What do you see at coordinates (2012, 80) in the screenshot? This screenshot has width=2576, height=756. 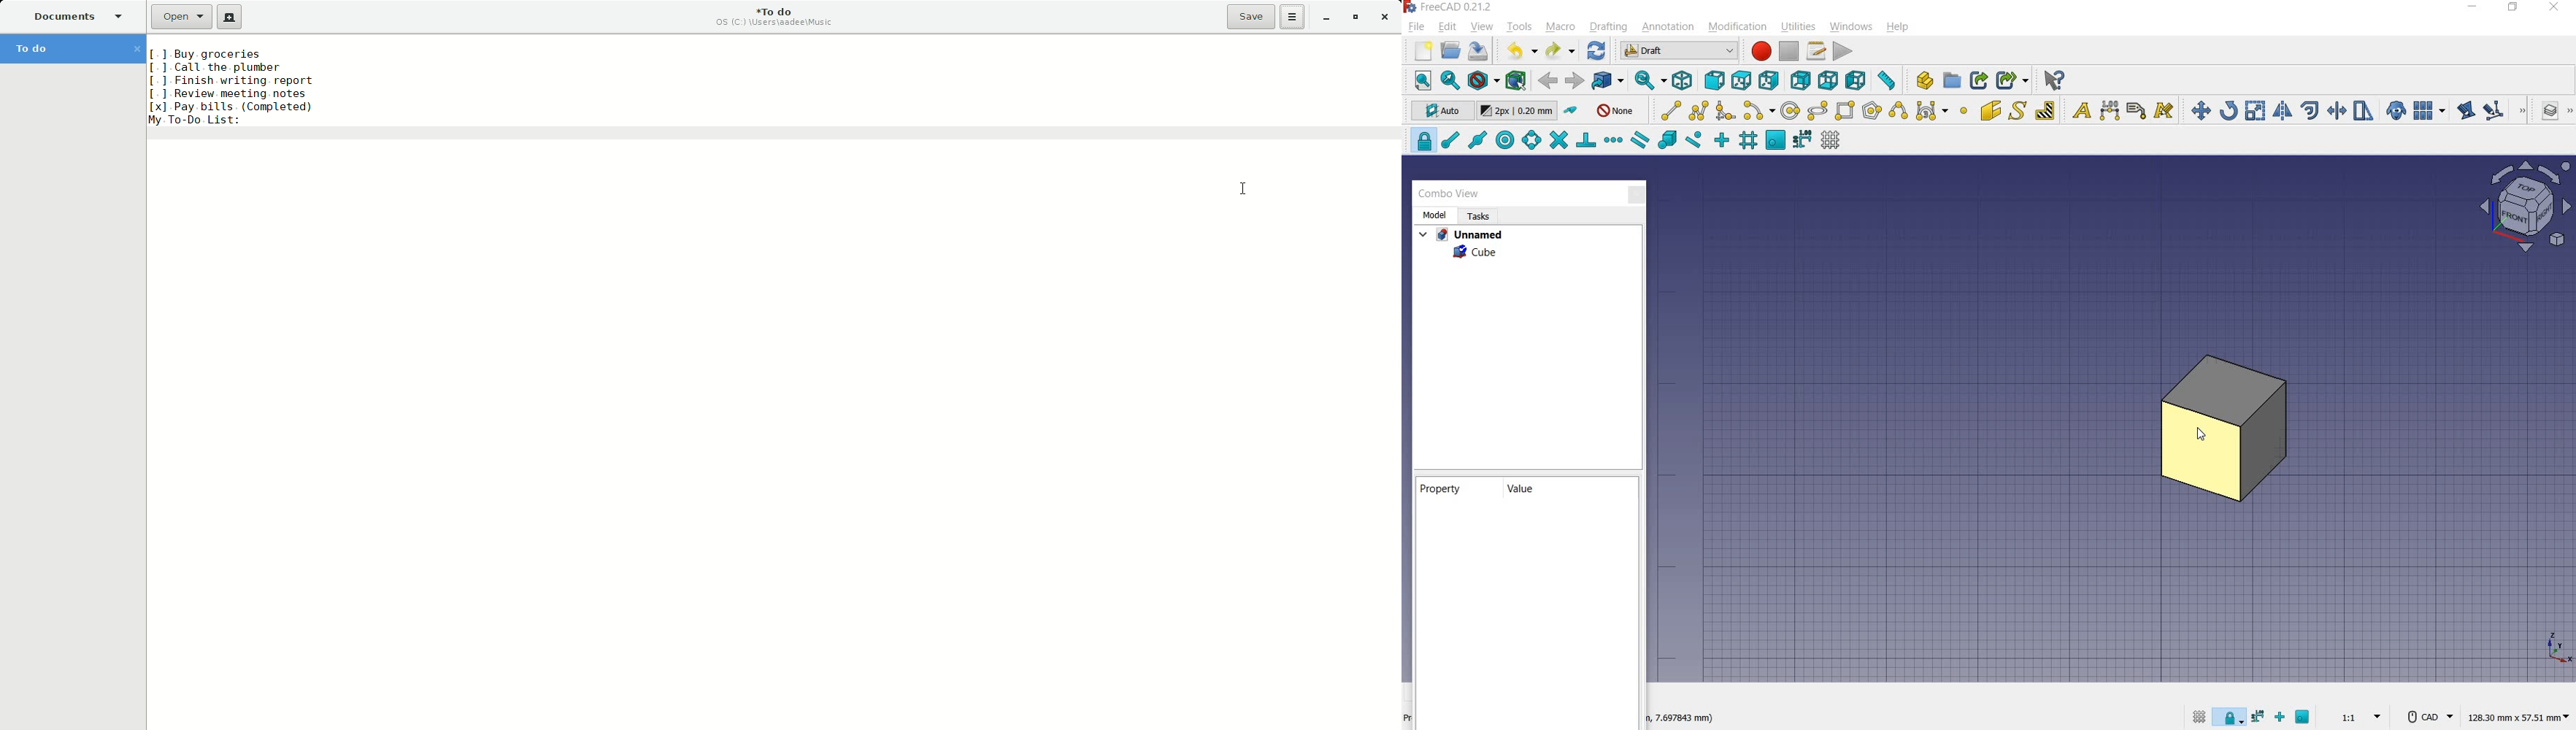 I see `make sub link` at bounding box center [2012, 80].